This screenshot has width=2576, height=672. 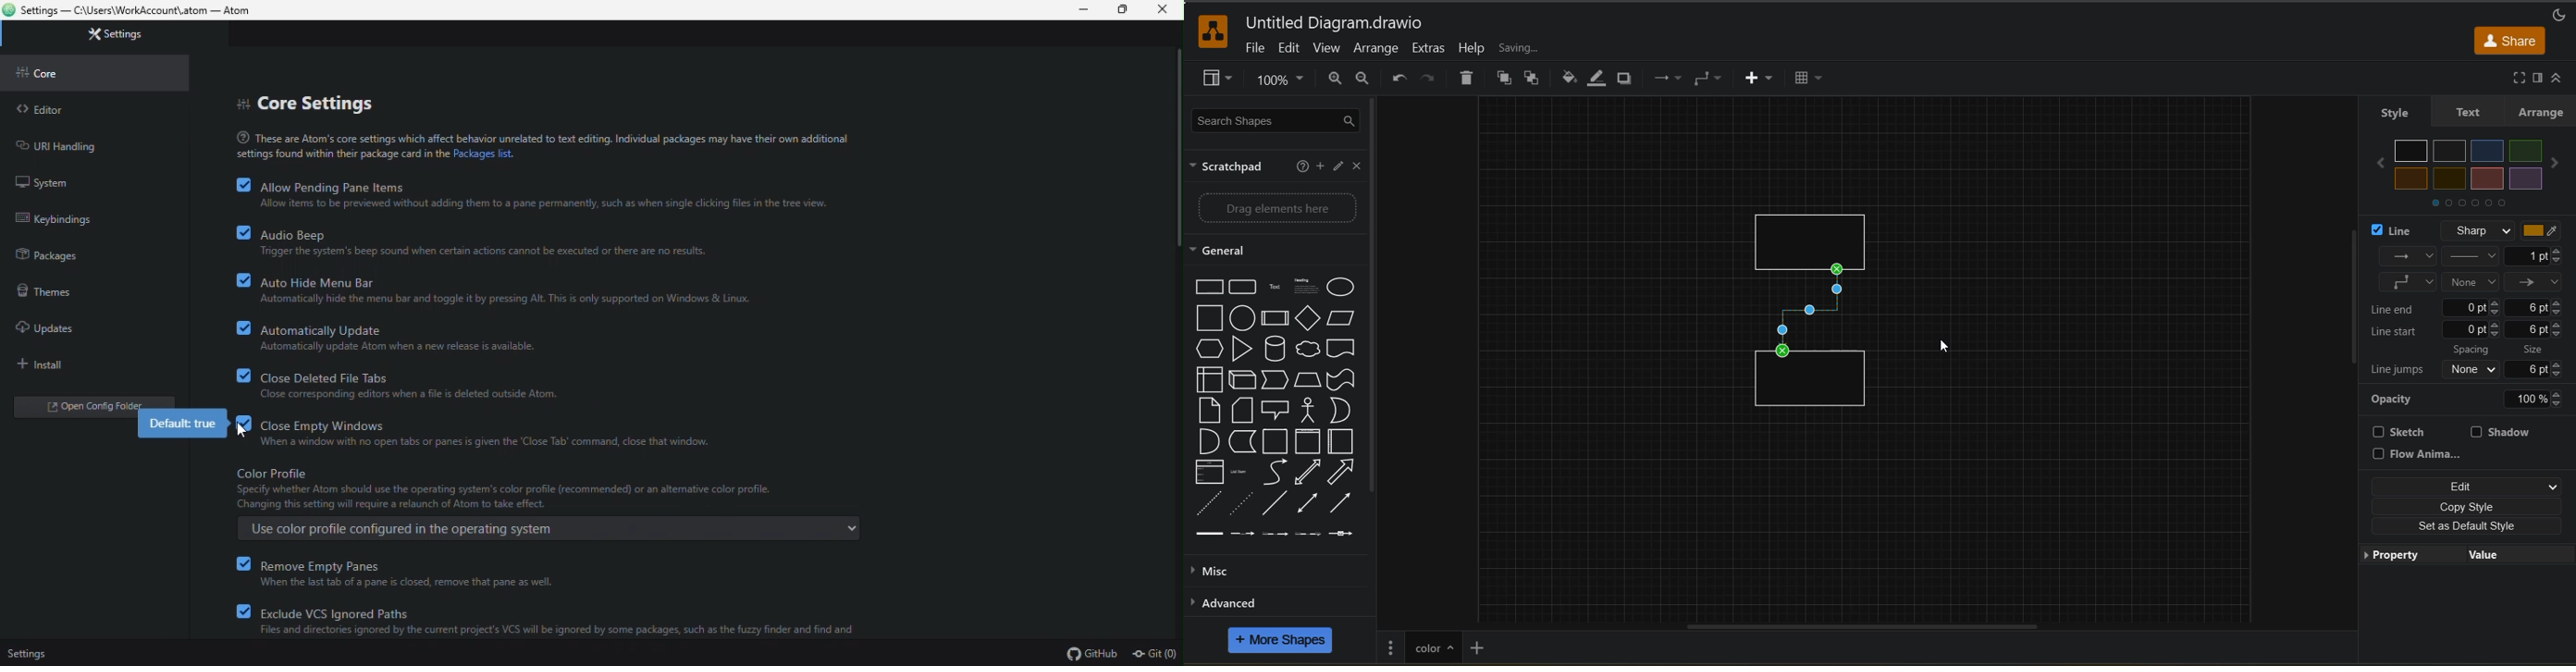 What do you see at coordinates (1242, 349) in the screenshot?
I see `Triangle` at bounding box center [1242, 349].